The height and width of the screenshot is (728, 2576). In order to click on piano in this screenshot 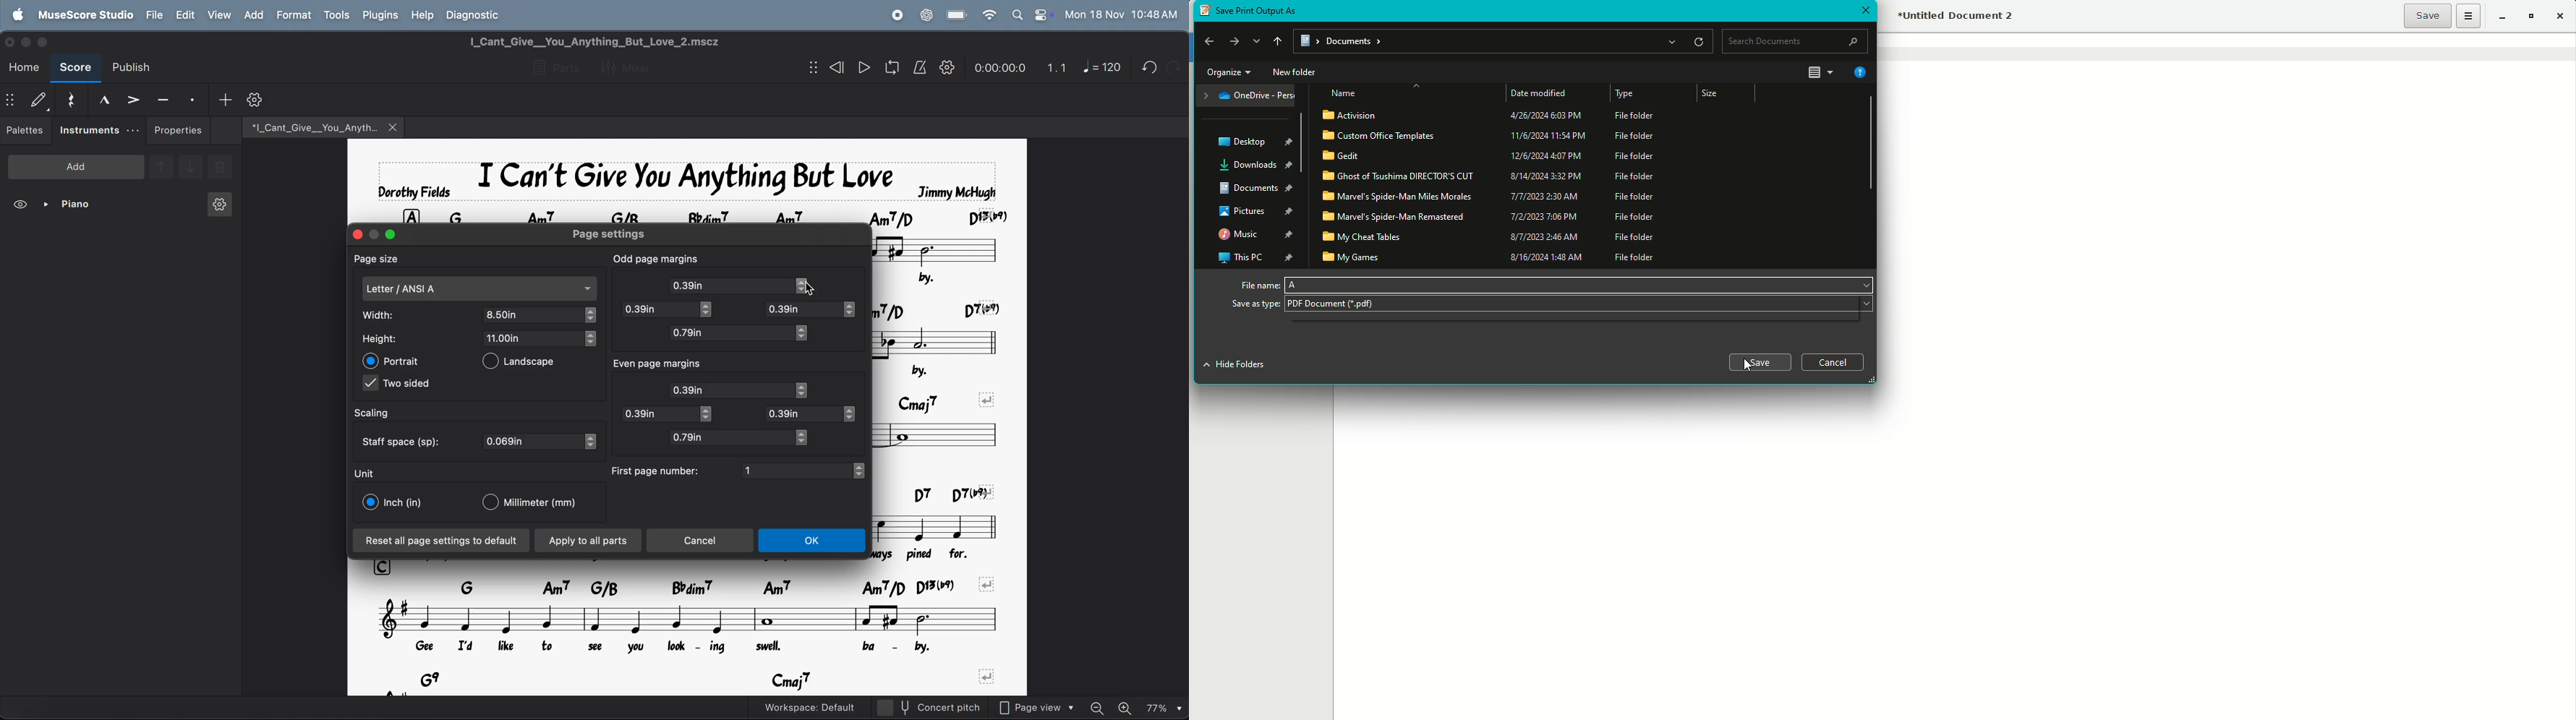, I will do `click(71, 206)`.